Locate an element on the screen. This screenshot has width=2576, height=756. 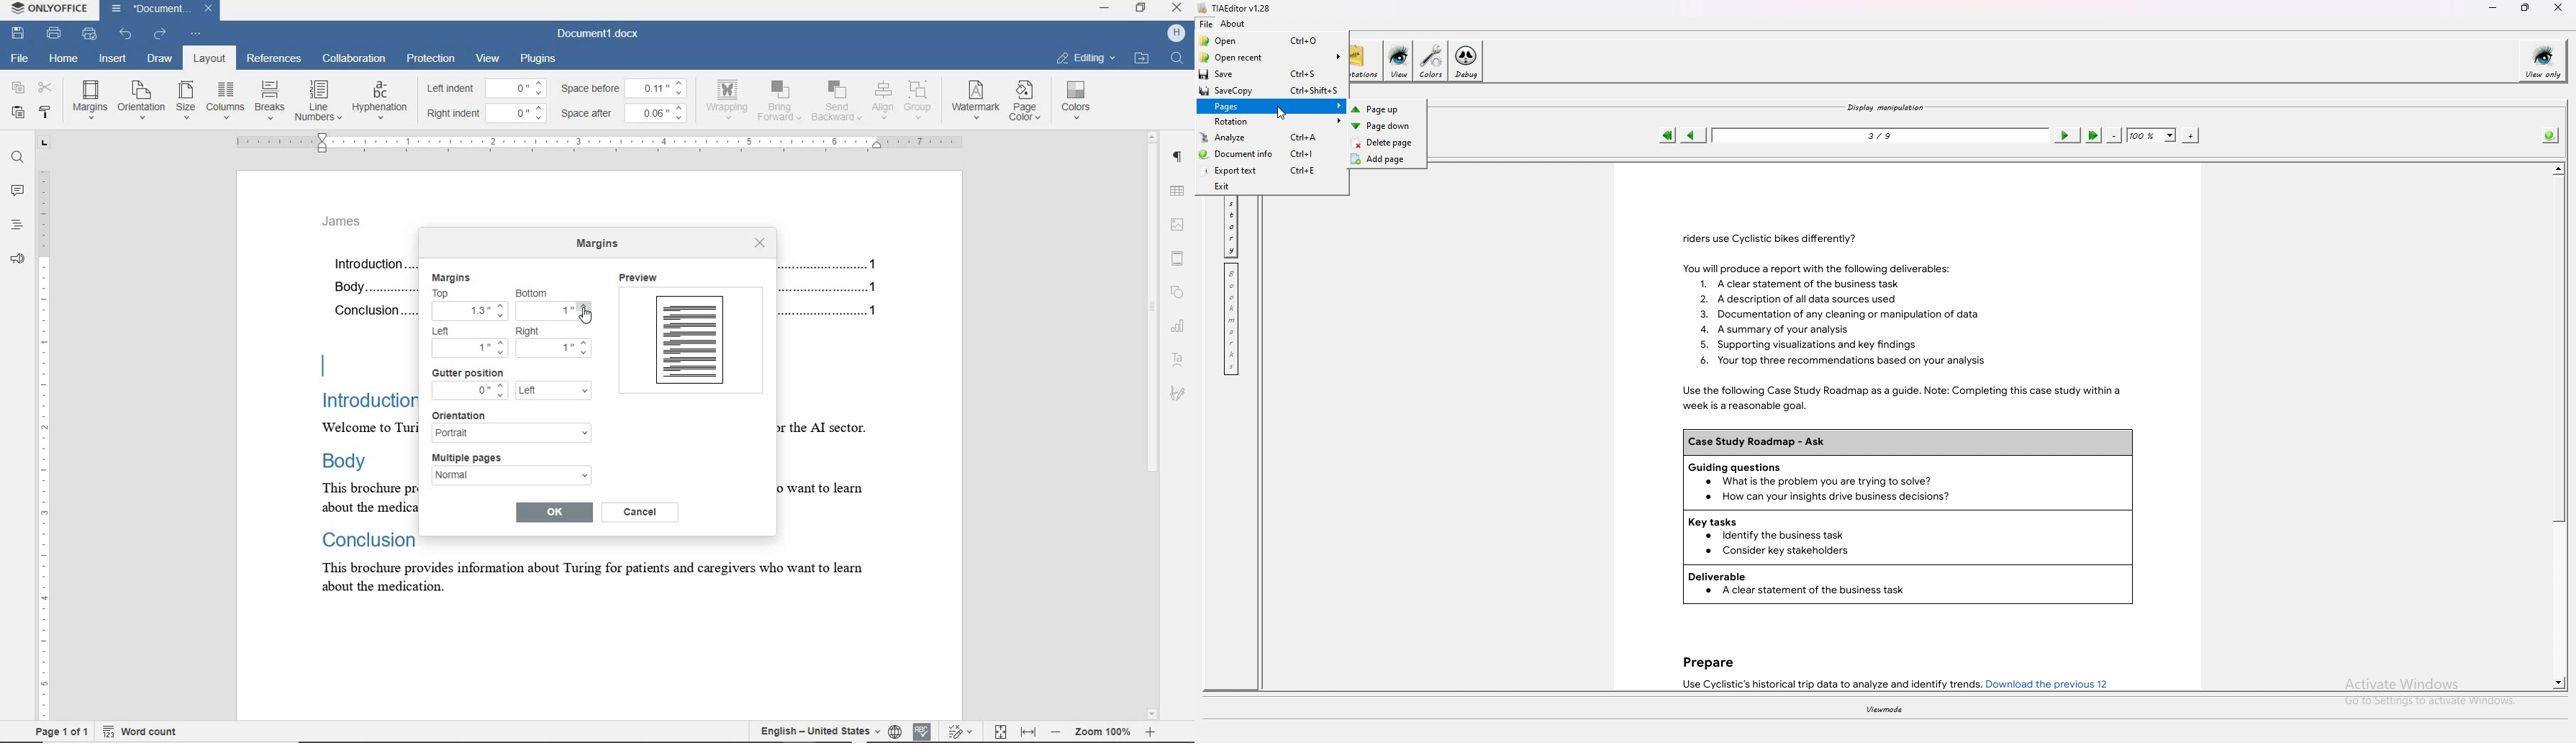
0.11 is located at coordinates (660, 86).